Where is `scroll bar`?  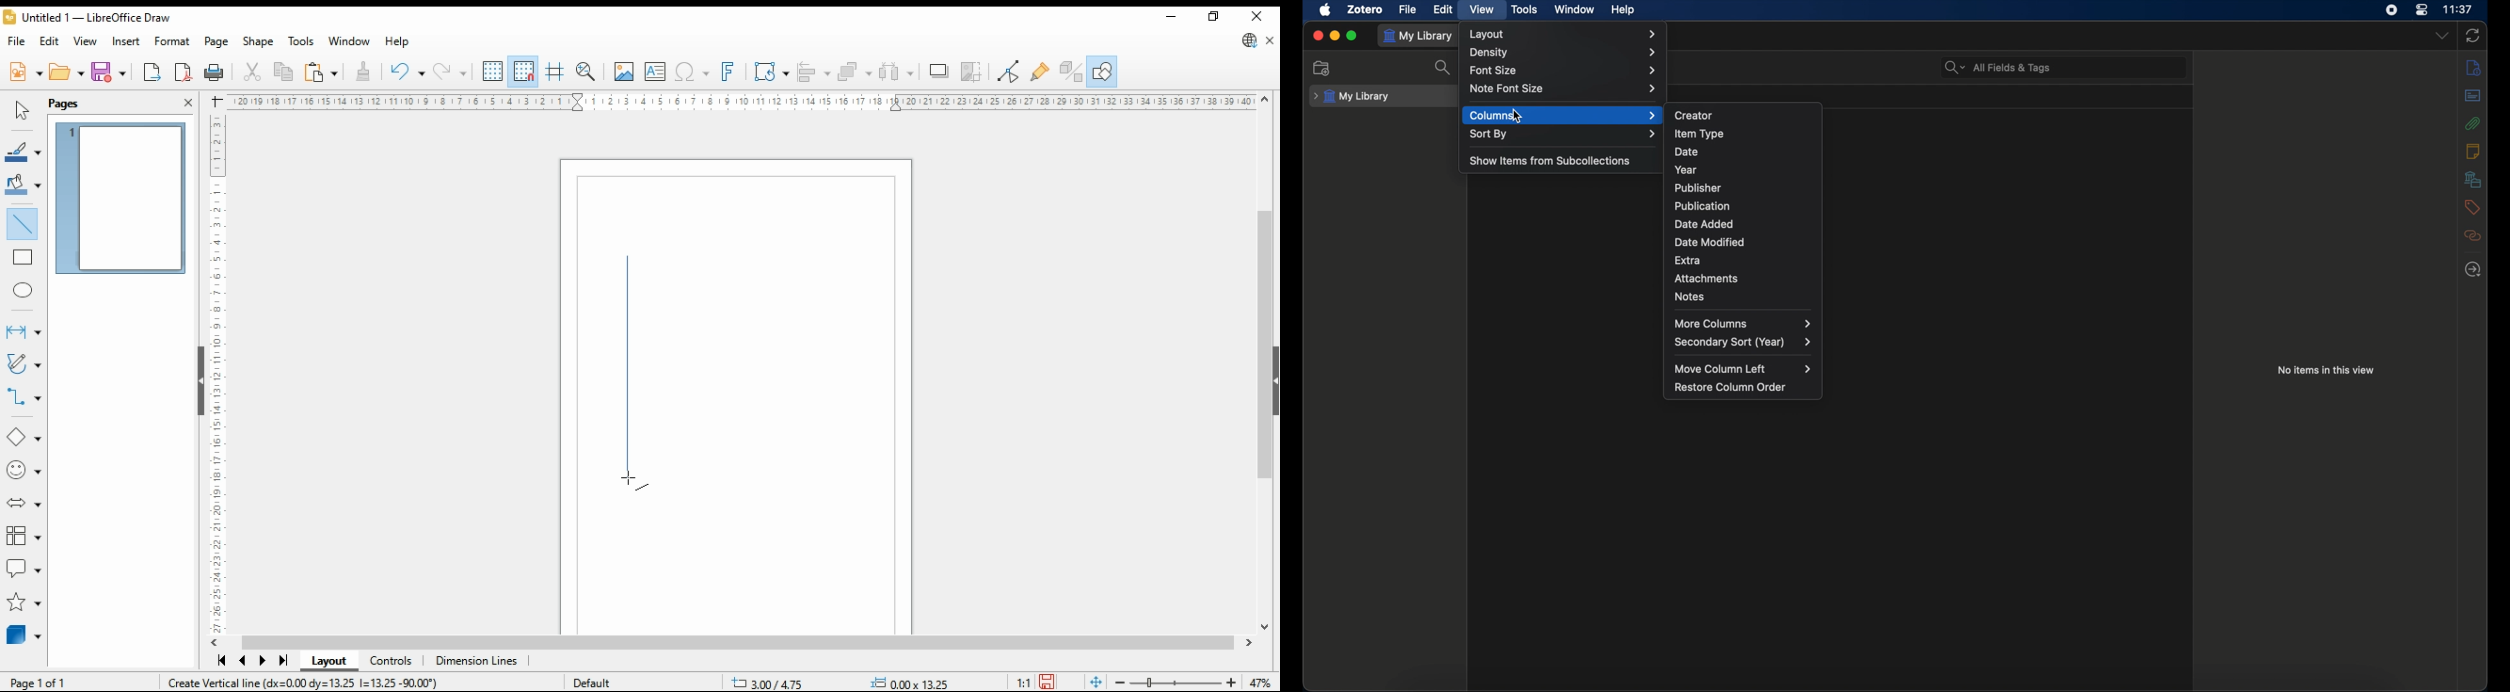 scroll bar is located at coordinates (738, 642).